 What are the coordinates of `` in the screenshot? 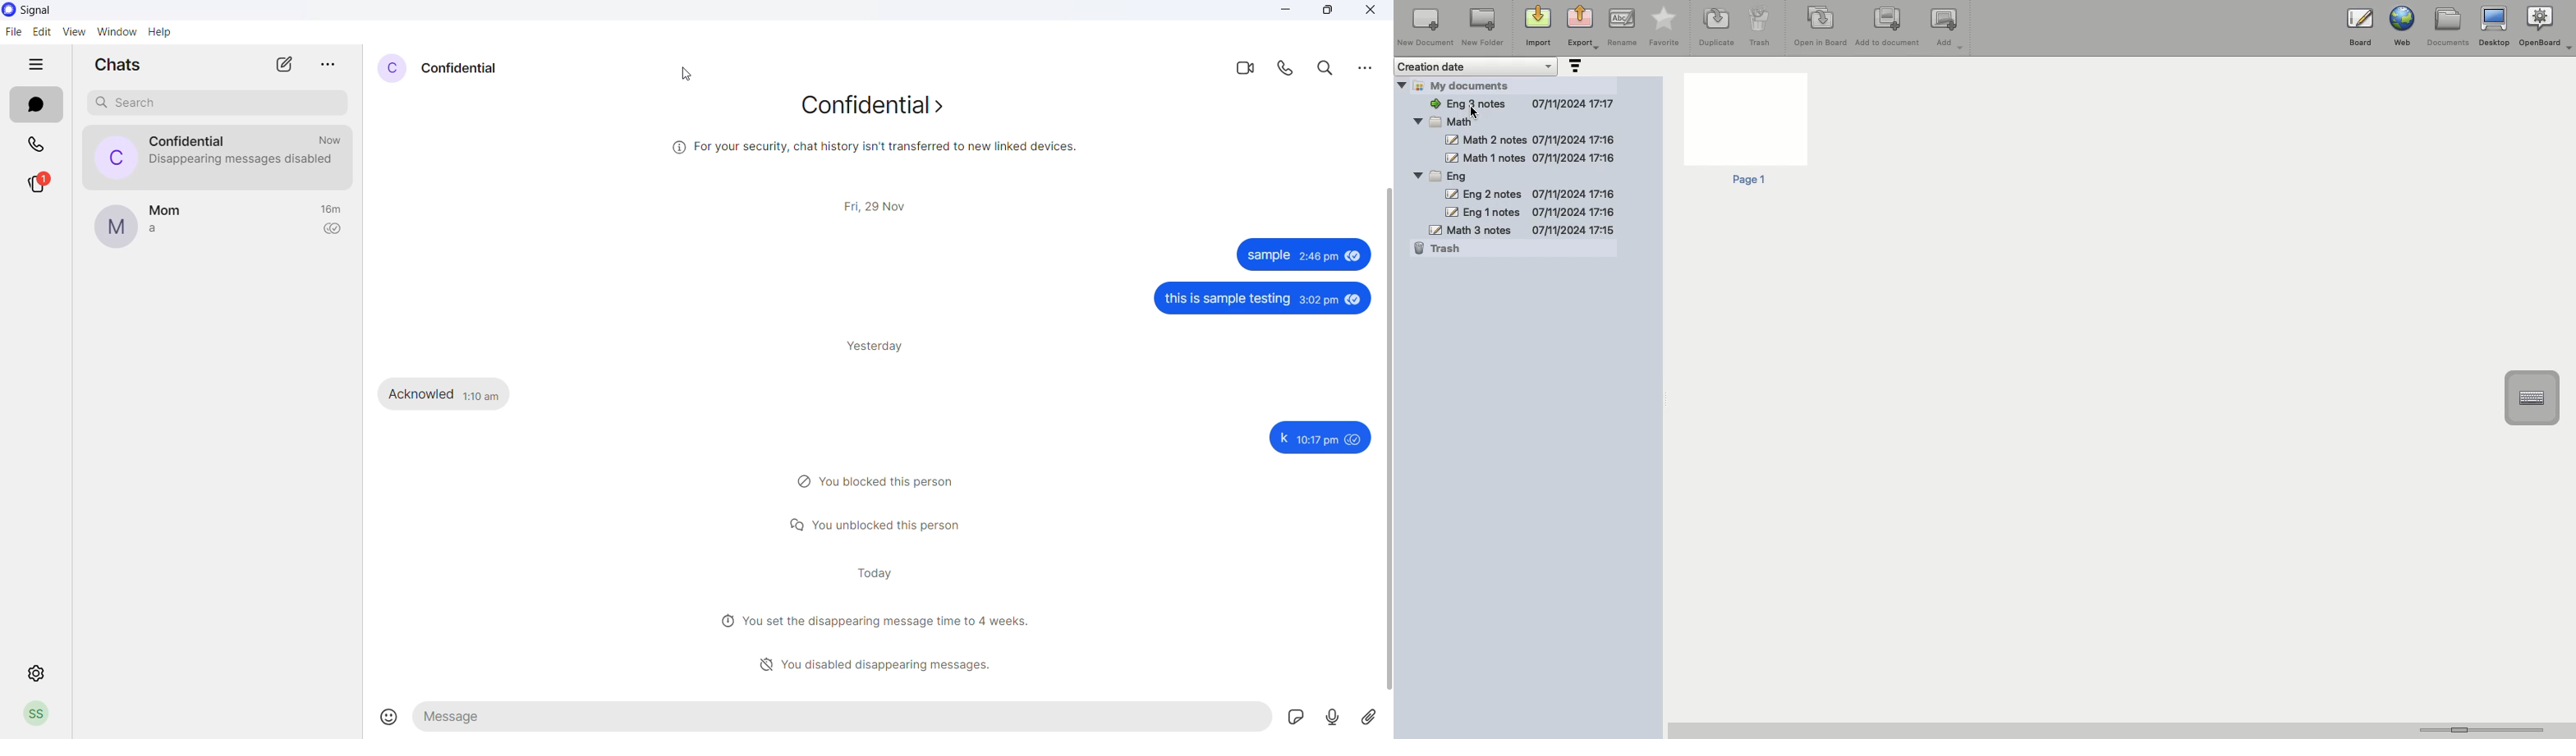 It's located at (441, 392).